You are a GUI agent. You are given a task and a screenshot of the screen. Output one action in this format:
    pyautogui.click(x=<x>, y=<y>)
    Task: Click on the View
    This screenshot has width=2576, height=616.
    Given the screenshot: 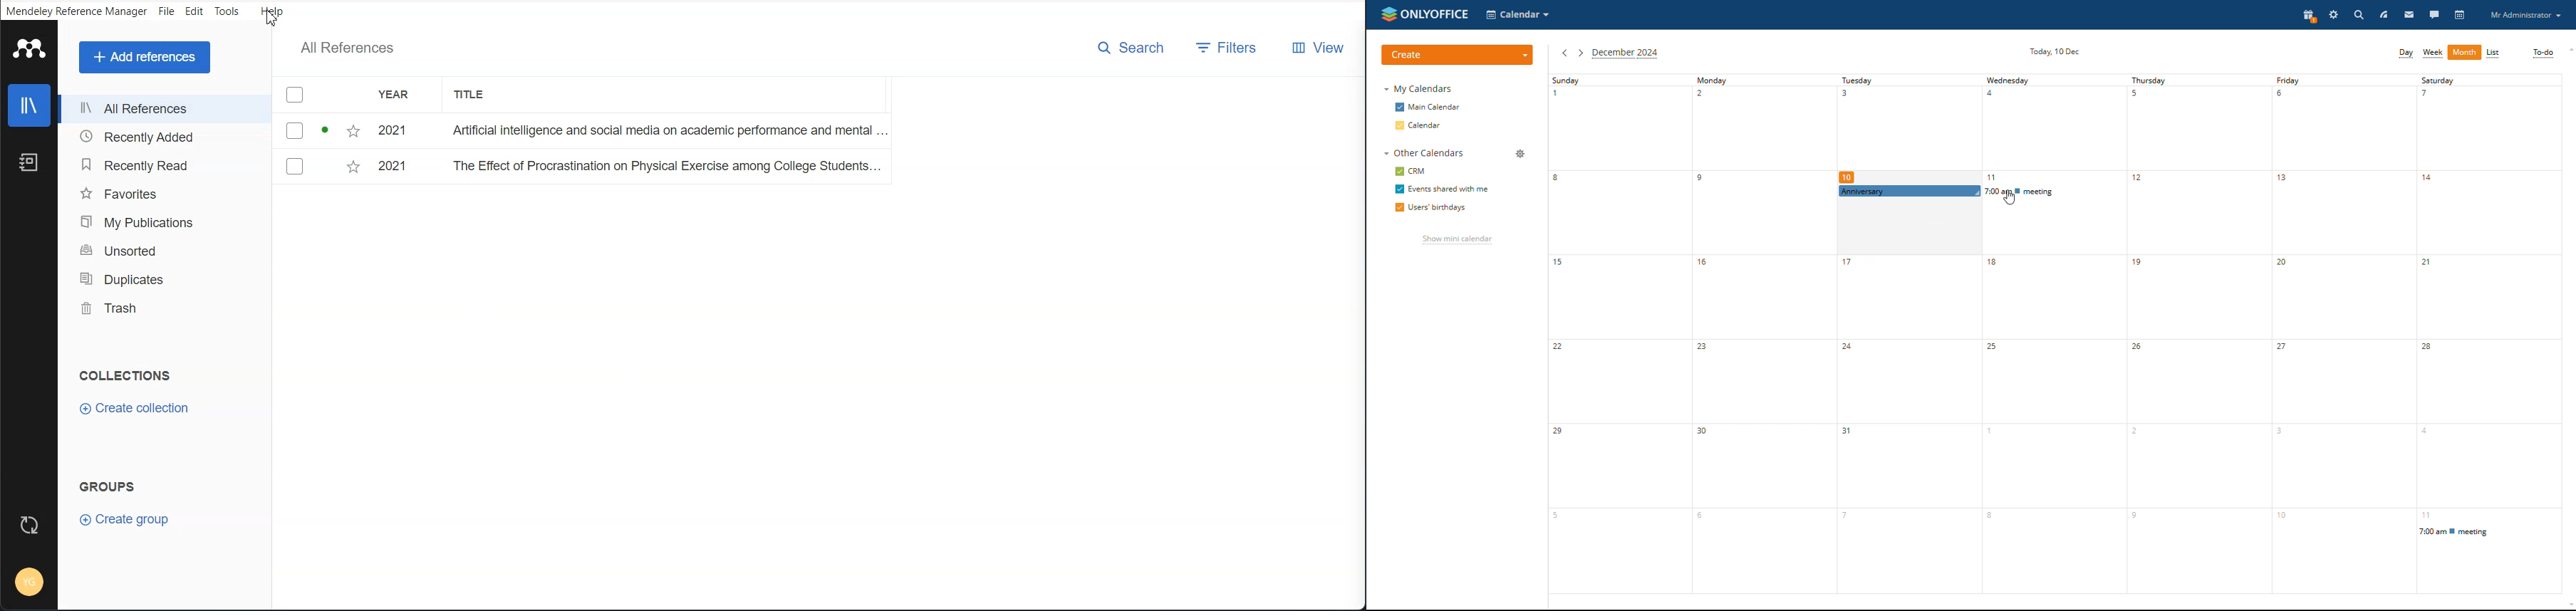 What is the action you would take?
    pyautogui.click(x=1321, y=48)
    